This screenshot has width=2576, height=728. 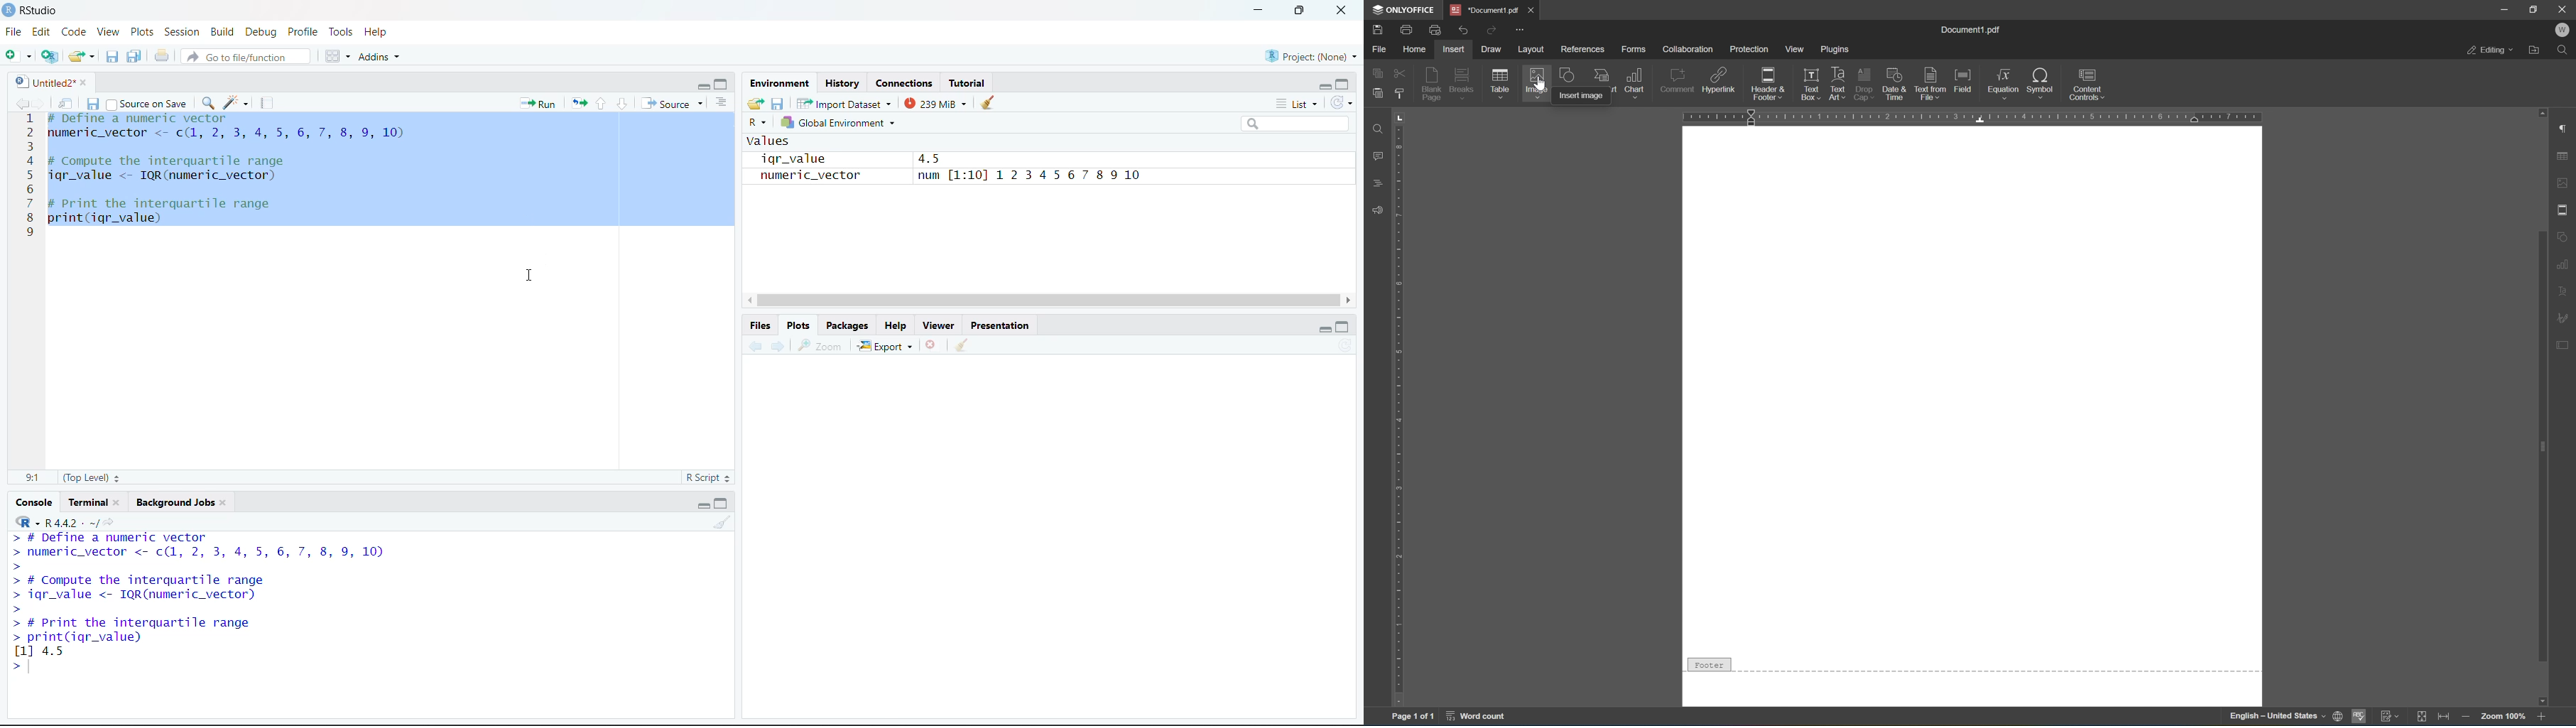 I want to click on Import Database, so click(x=845, y=104).